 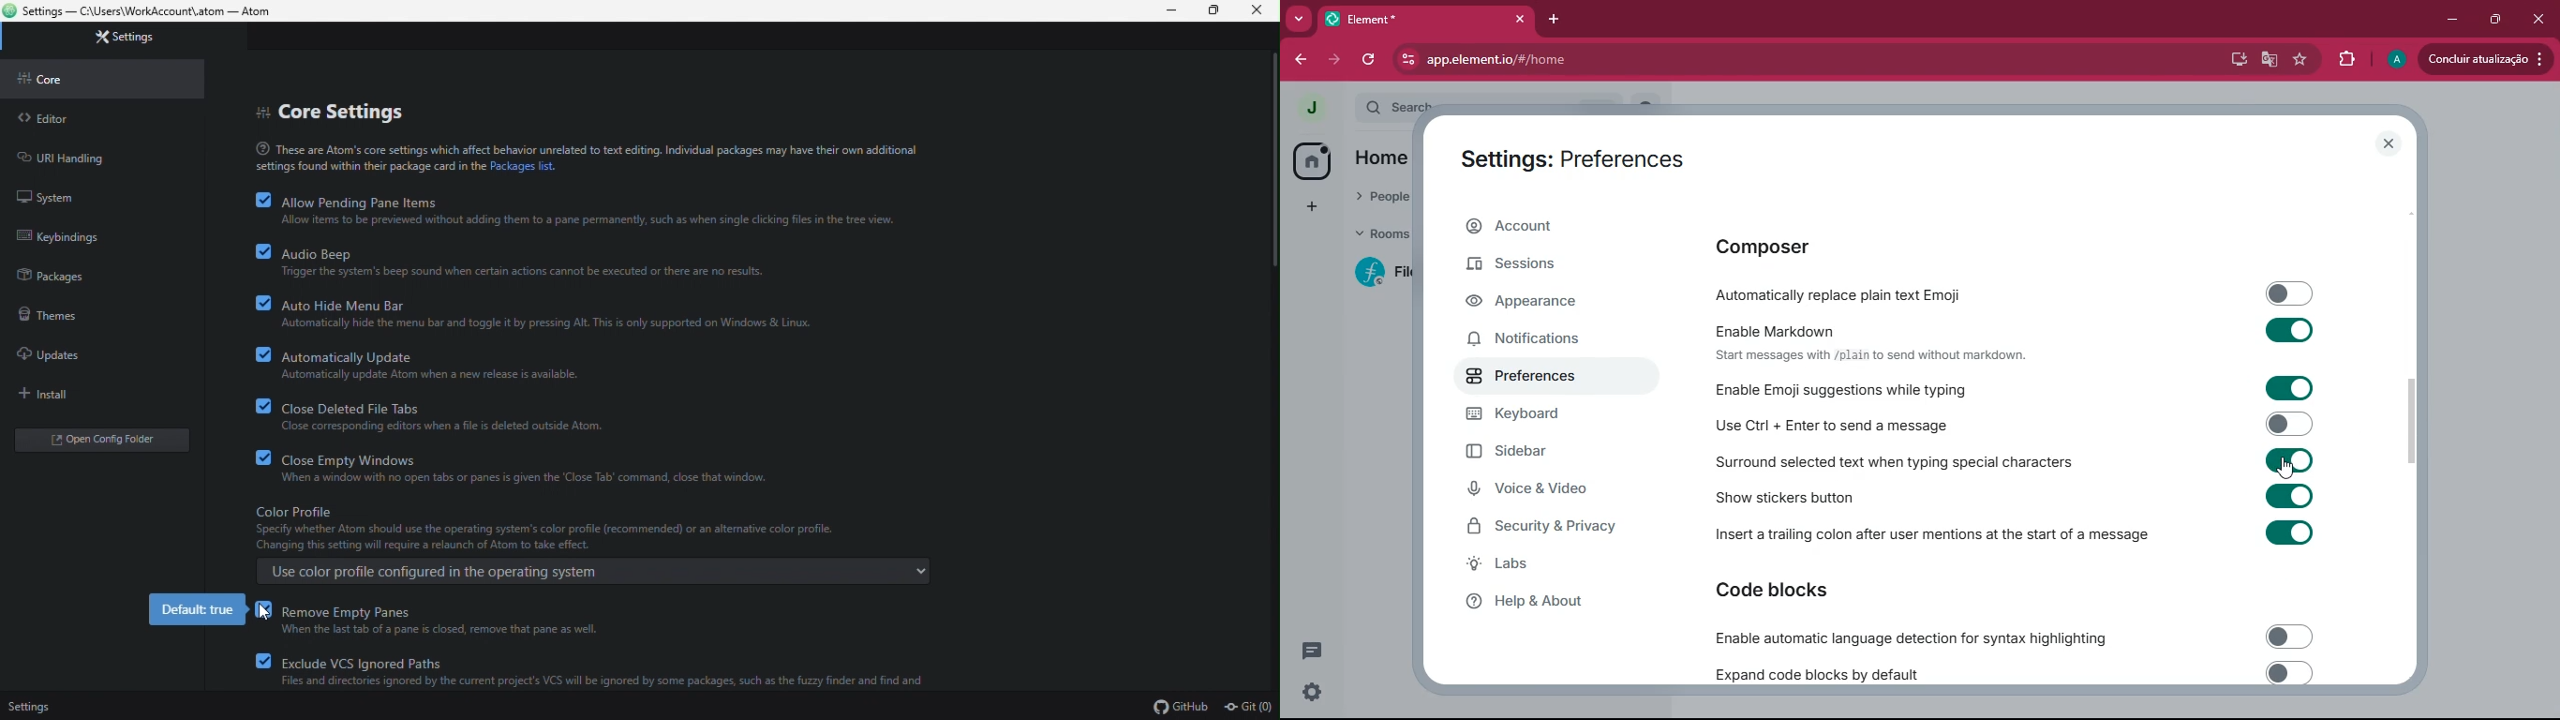 What do you see at coordinates (436, 364) in the screenshot?
I see `automatically updates` at bounding box center [436, 364].